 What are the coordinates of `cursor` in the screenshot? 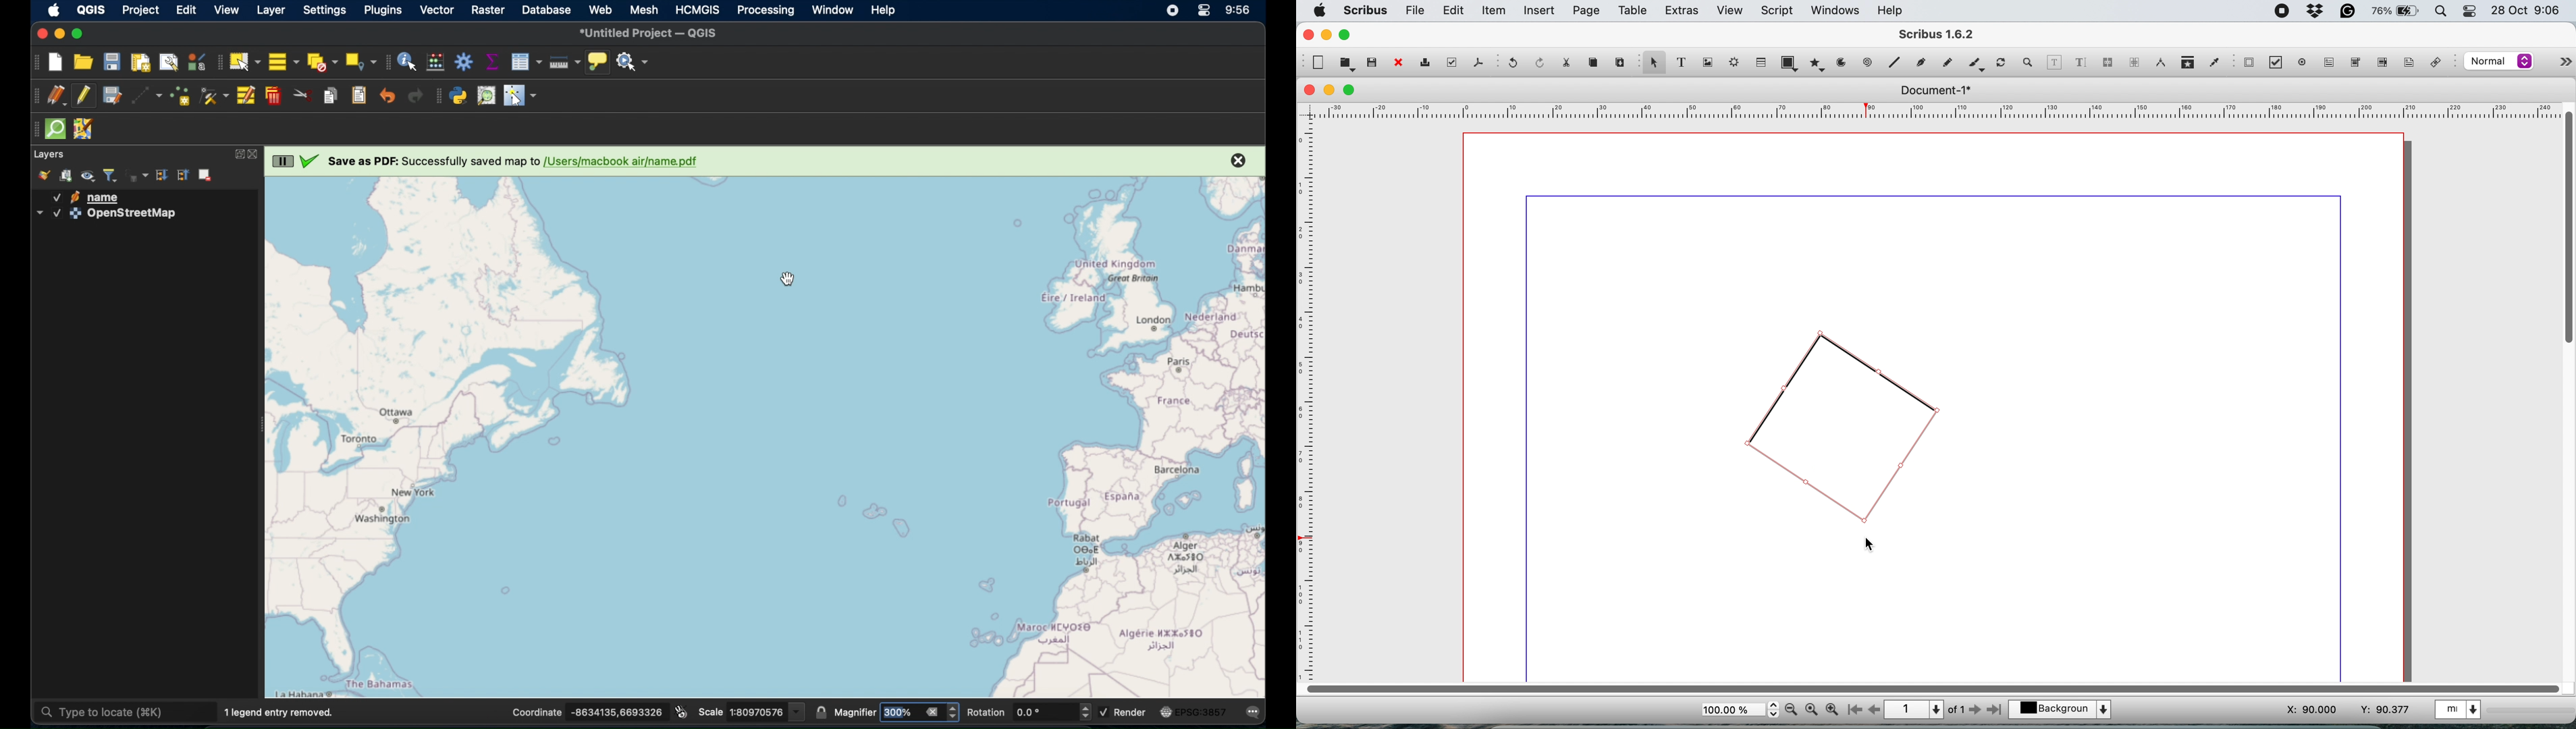 It's located at (1872, 546).